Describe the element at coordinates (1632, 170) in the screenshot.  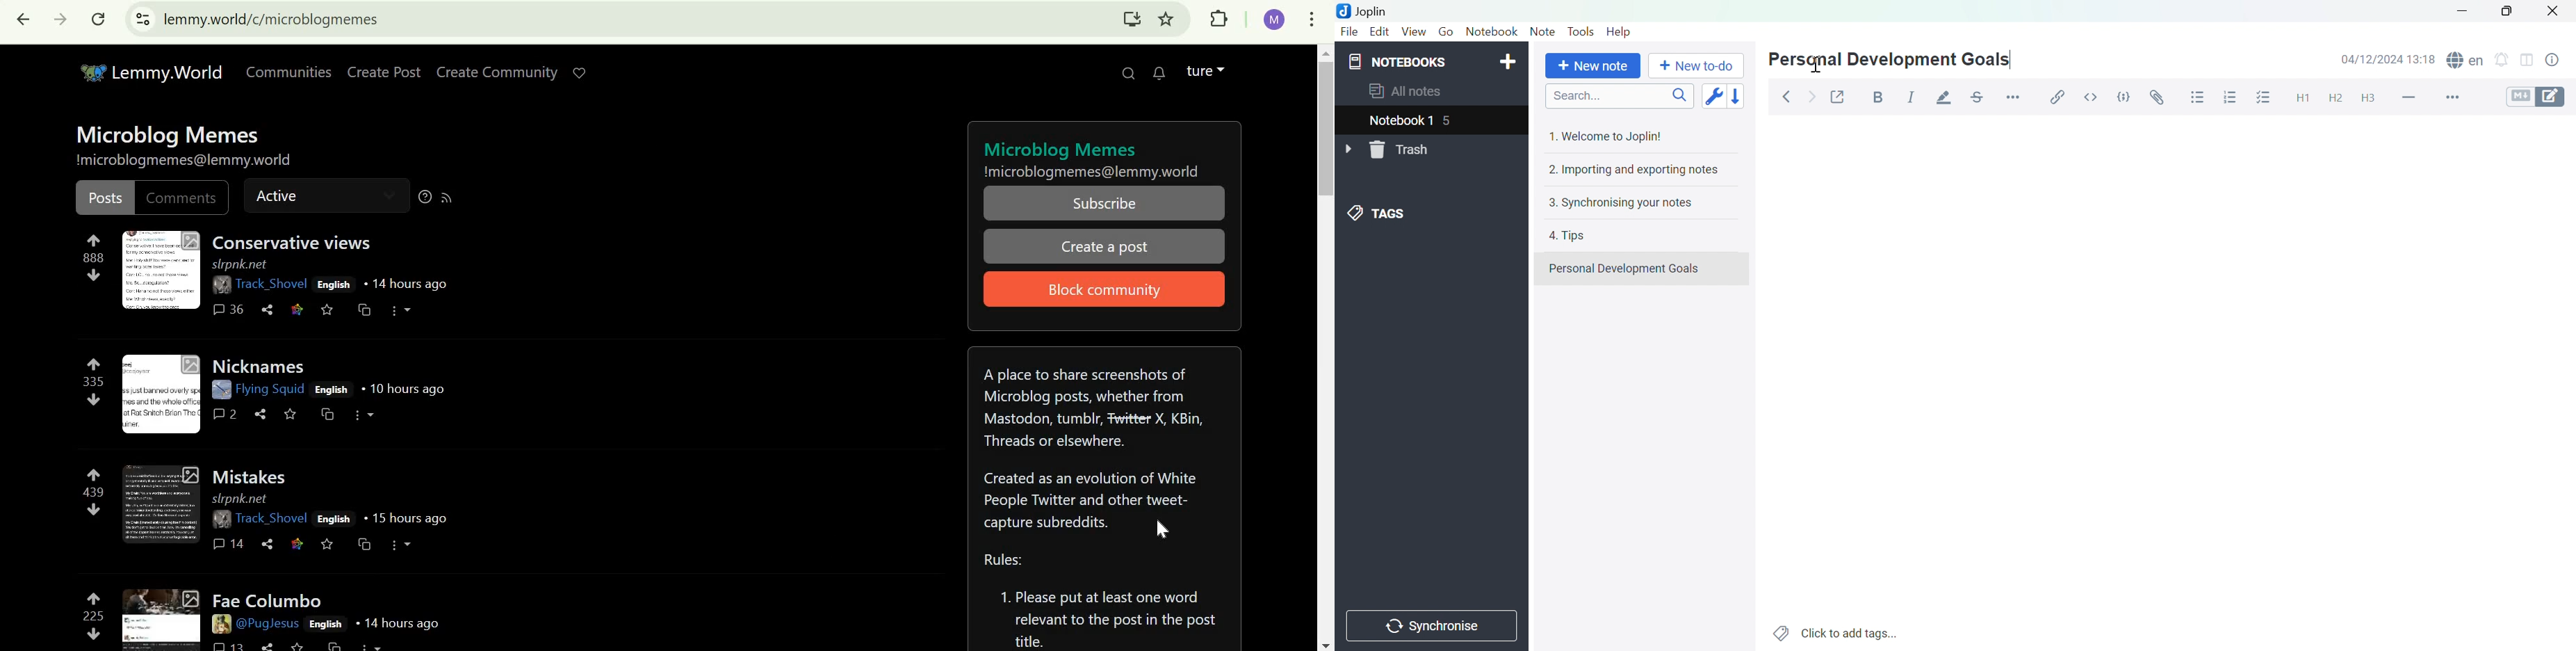
I see `2. Importing and exporting notes` at that location.